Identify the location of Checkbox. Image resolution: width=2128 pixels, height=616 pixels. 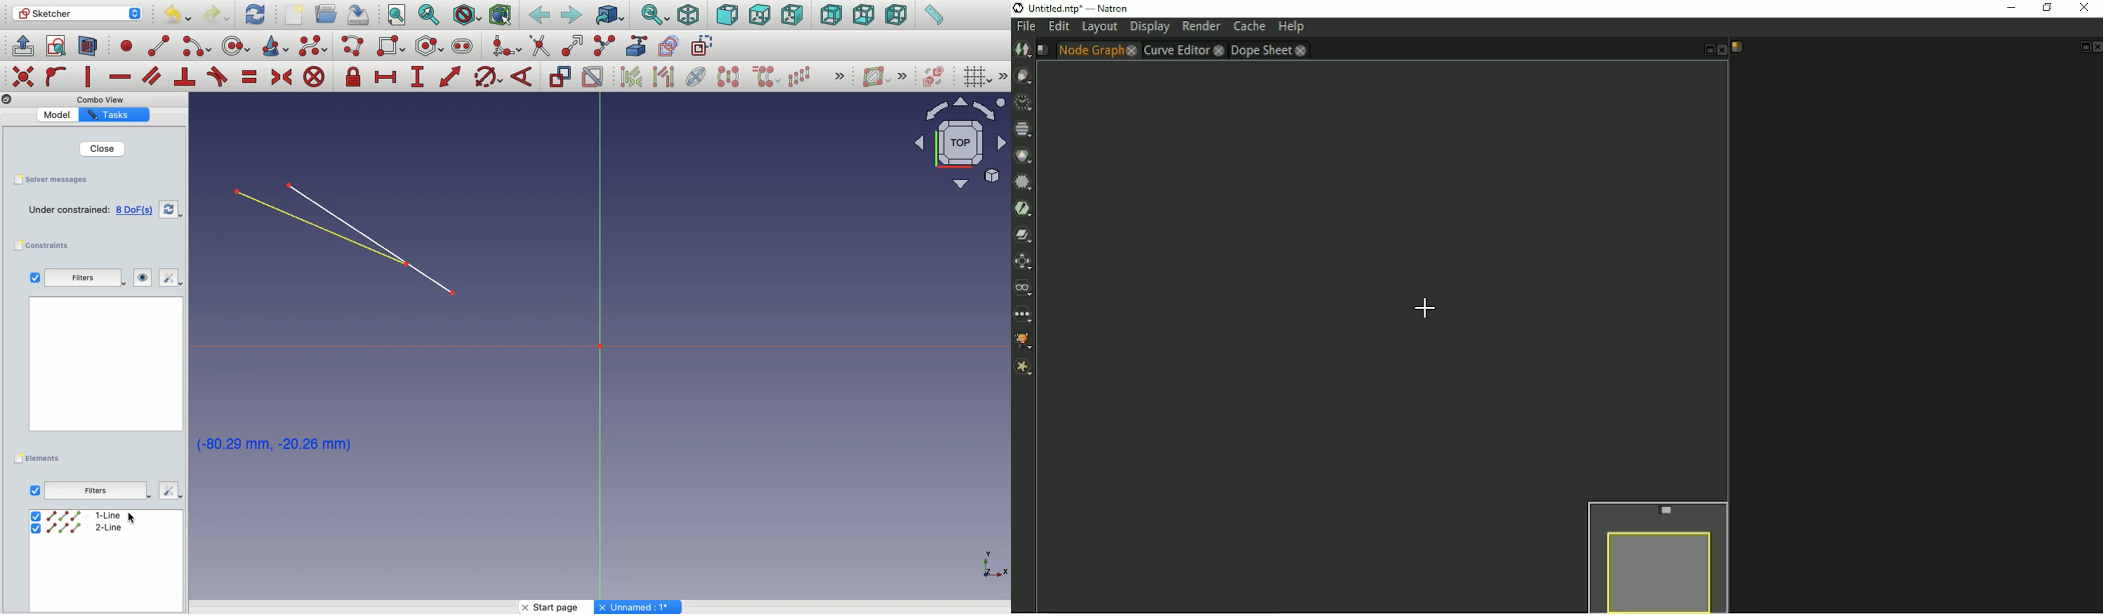
(34, 277).